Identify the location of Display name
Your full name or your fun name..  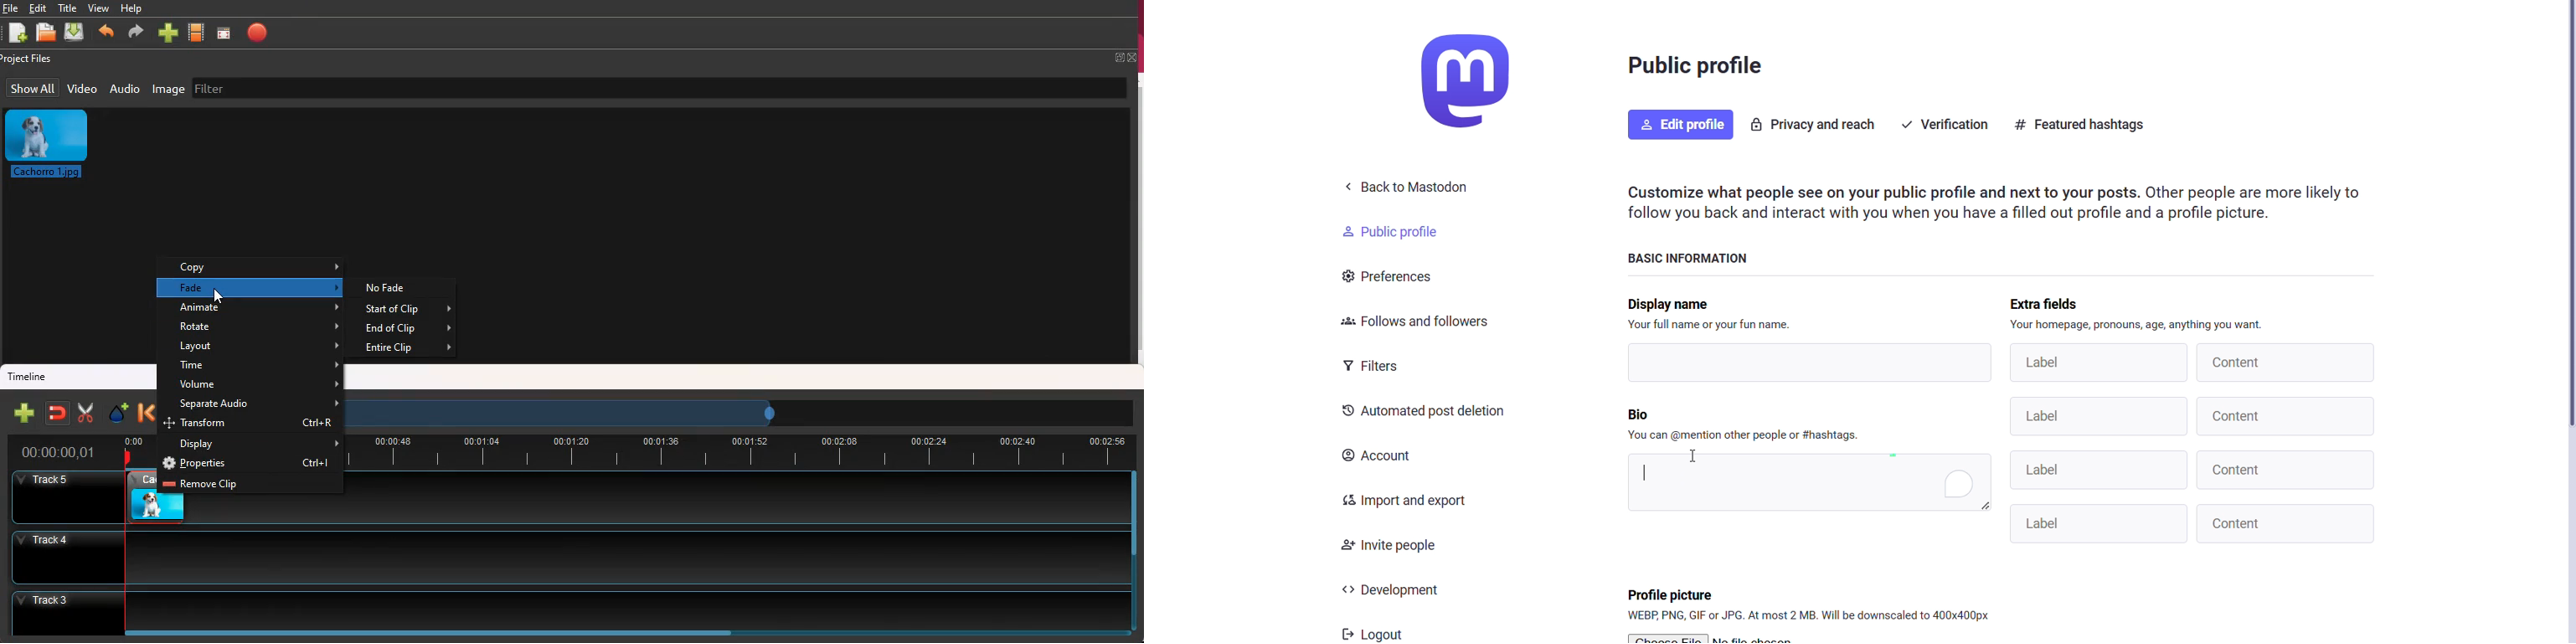
(1703, 313).